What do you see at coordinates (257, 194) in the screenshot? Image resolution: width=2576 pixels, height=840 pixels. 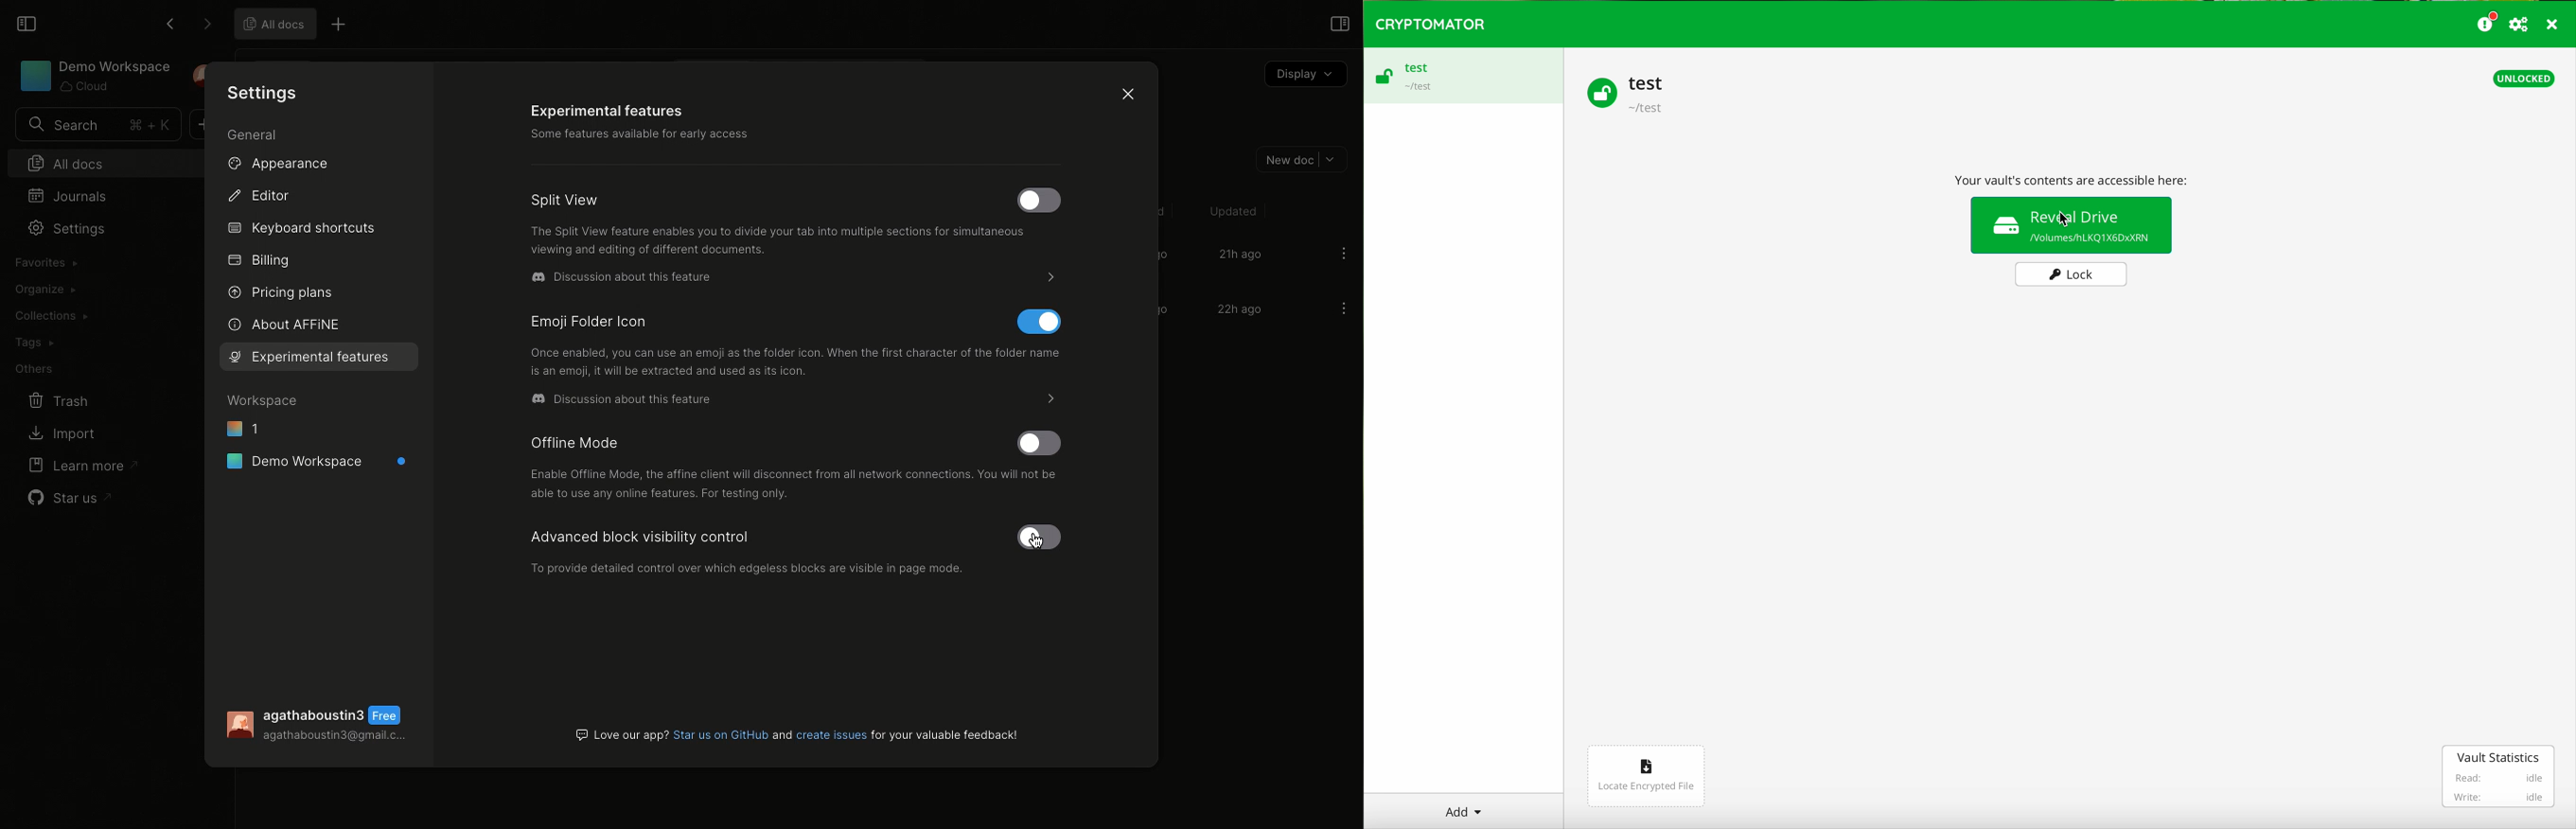 I see `Editor` at bounding box center [257, 194].